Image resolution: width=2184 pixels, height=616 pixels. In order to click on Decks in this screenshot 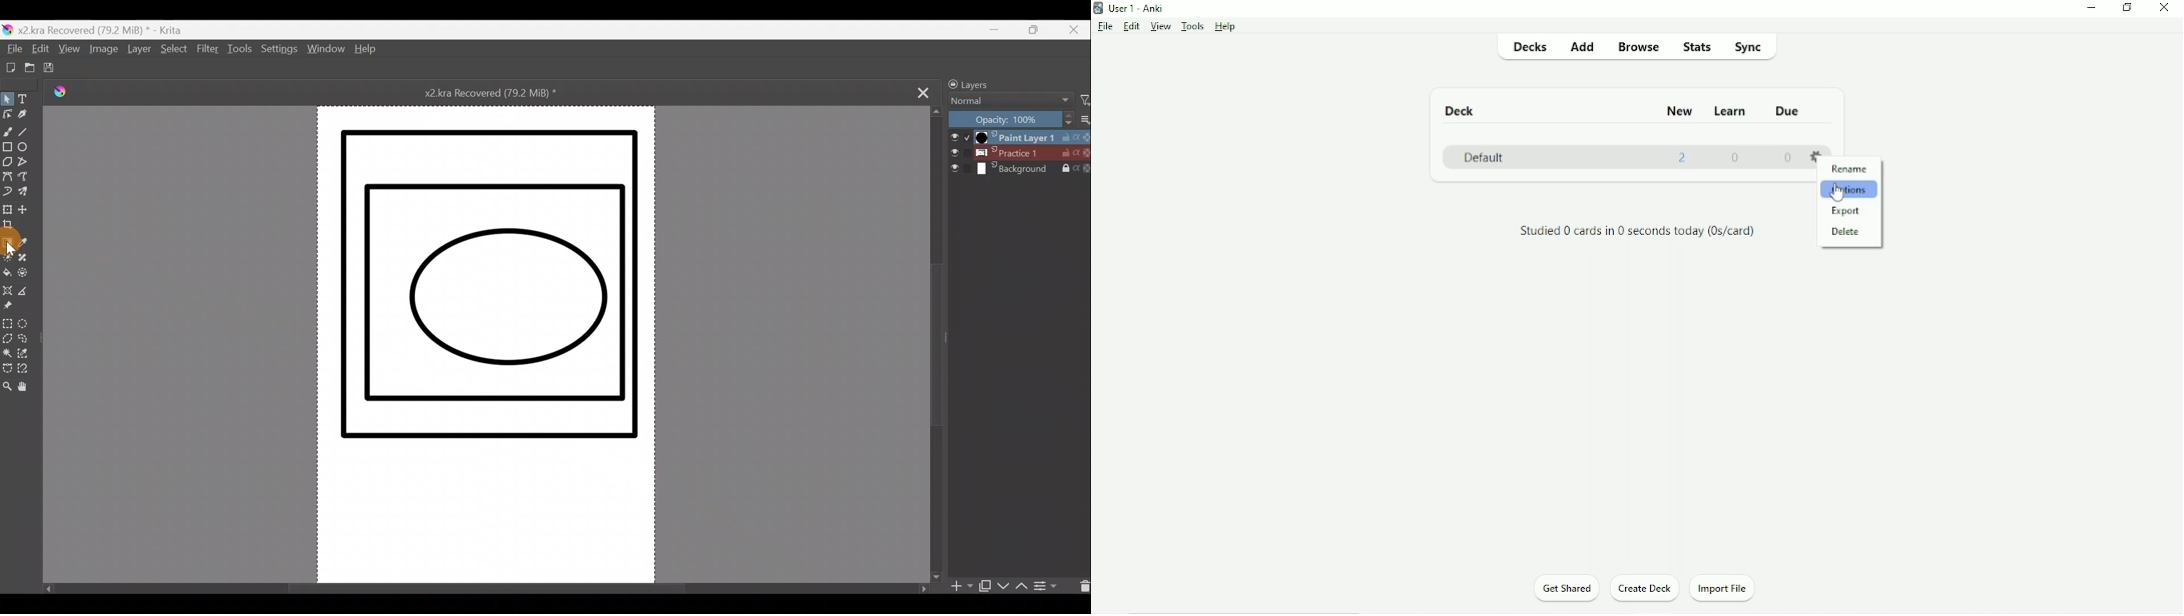, I will do `click(1533, 46)`.